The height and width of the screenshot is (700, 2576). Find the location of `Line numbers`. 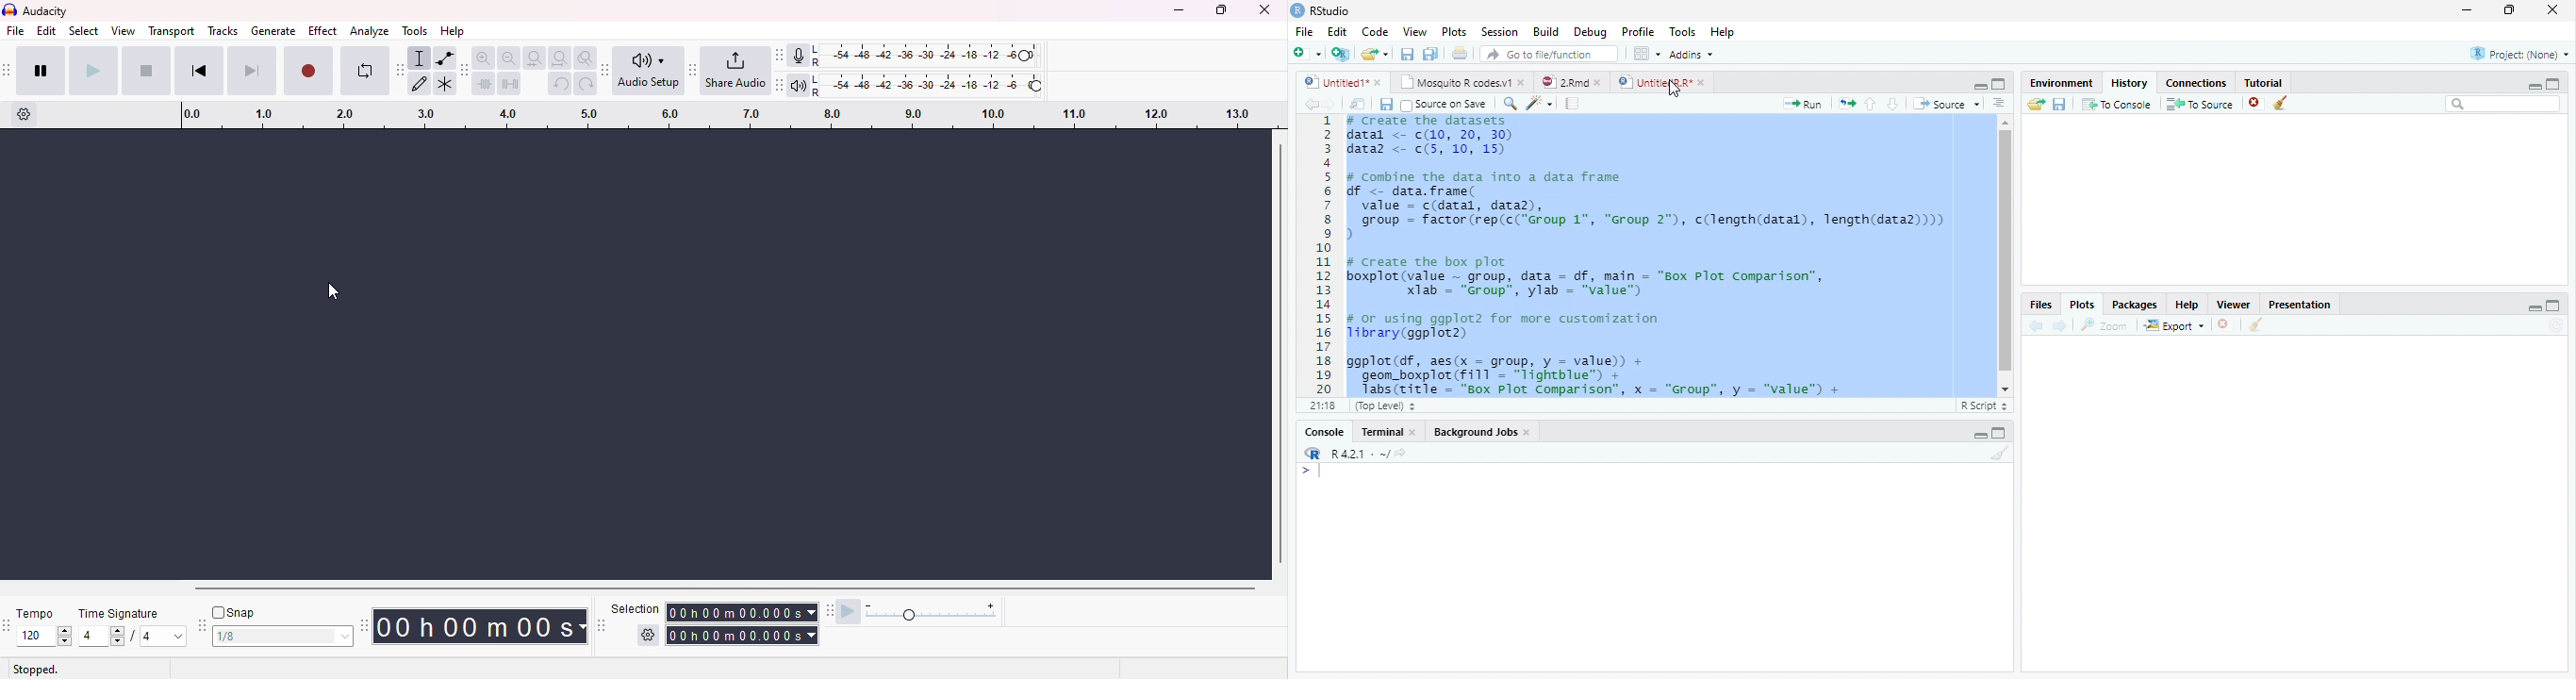

Line numbers is located at coordinates (1324, 255).